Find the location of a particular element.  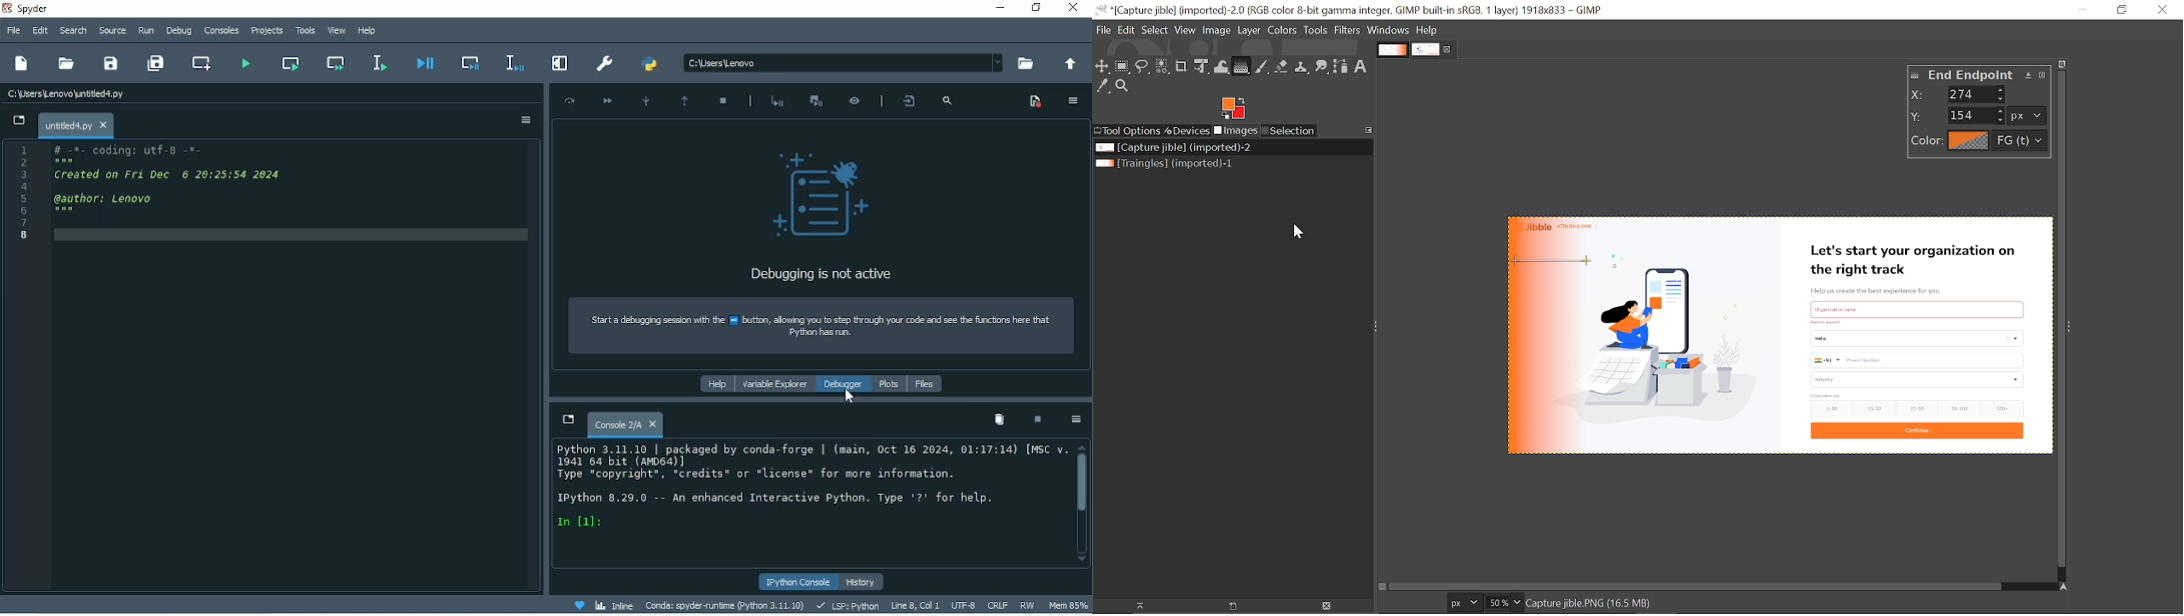

Show the file line where the debugger is placed in the editor is located at coordinates (909, 101).